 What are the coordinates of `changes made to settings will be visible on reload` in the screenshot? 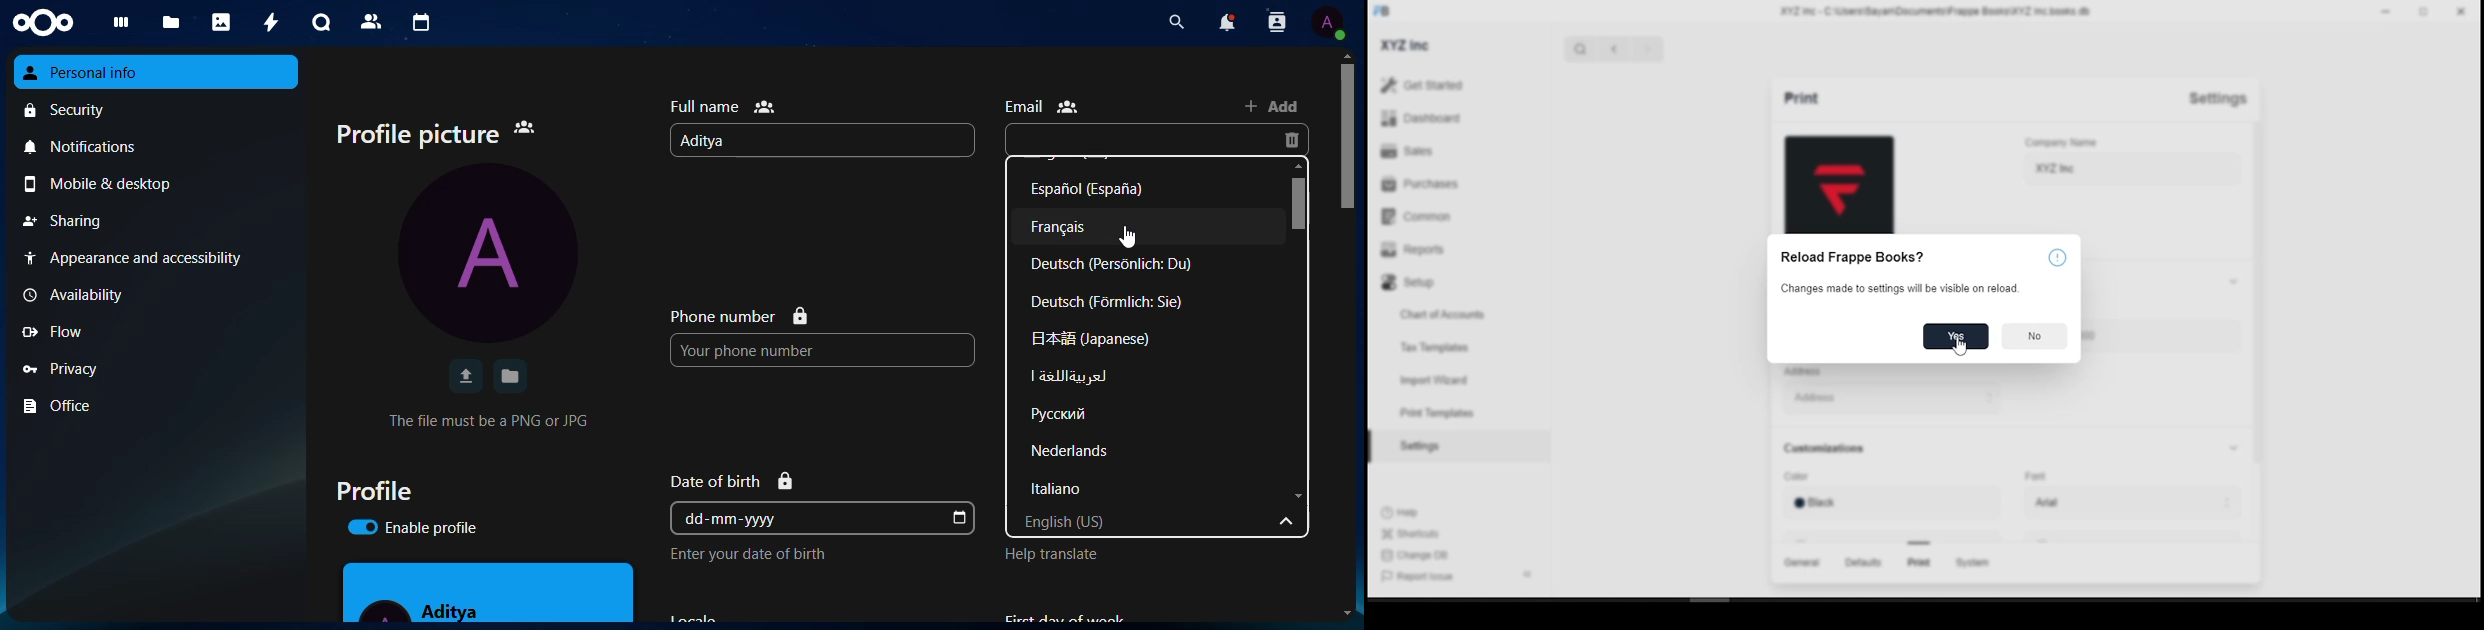 It's located at (1896, 289).